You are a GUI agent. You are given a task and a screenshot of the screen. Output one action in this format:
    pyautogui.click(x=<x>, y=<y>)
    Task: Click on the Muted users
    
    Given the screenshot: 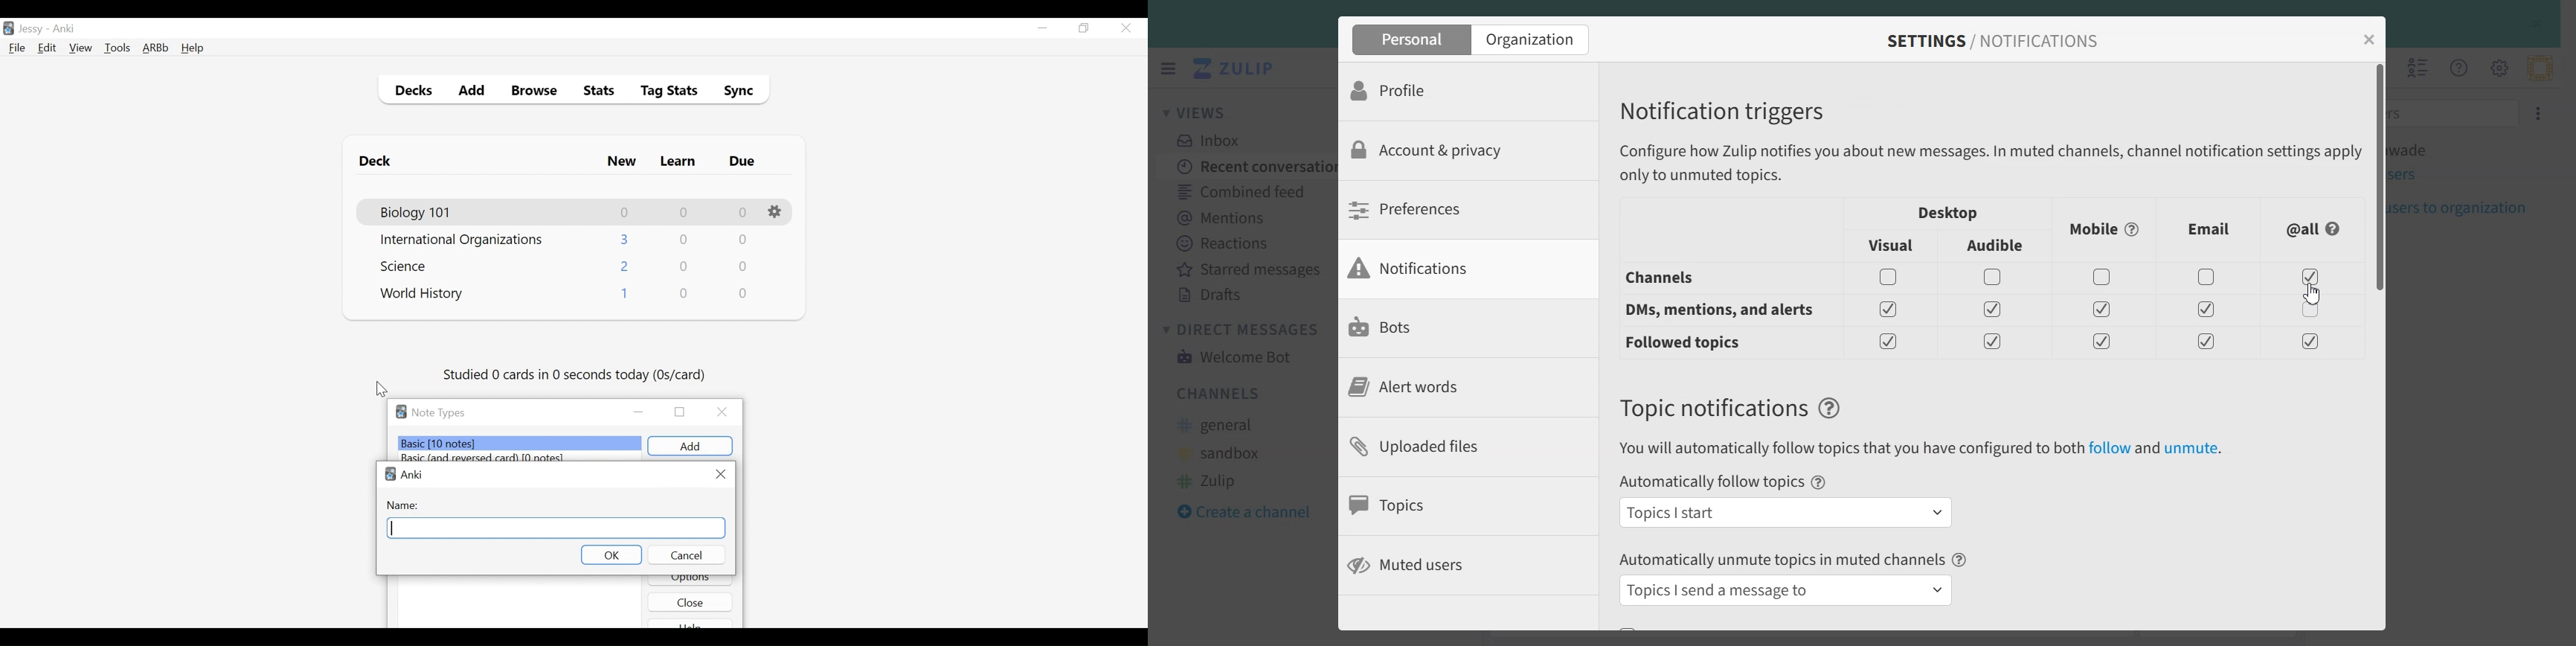 What is the action you would take?
    pyautogui.click(x=1444, y=566)
    